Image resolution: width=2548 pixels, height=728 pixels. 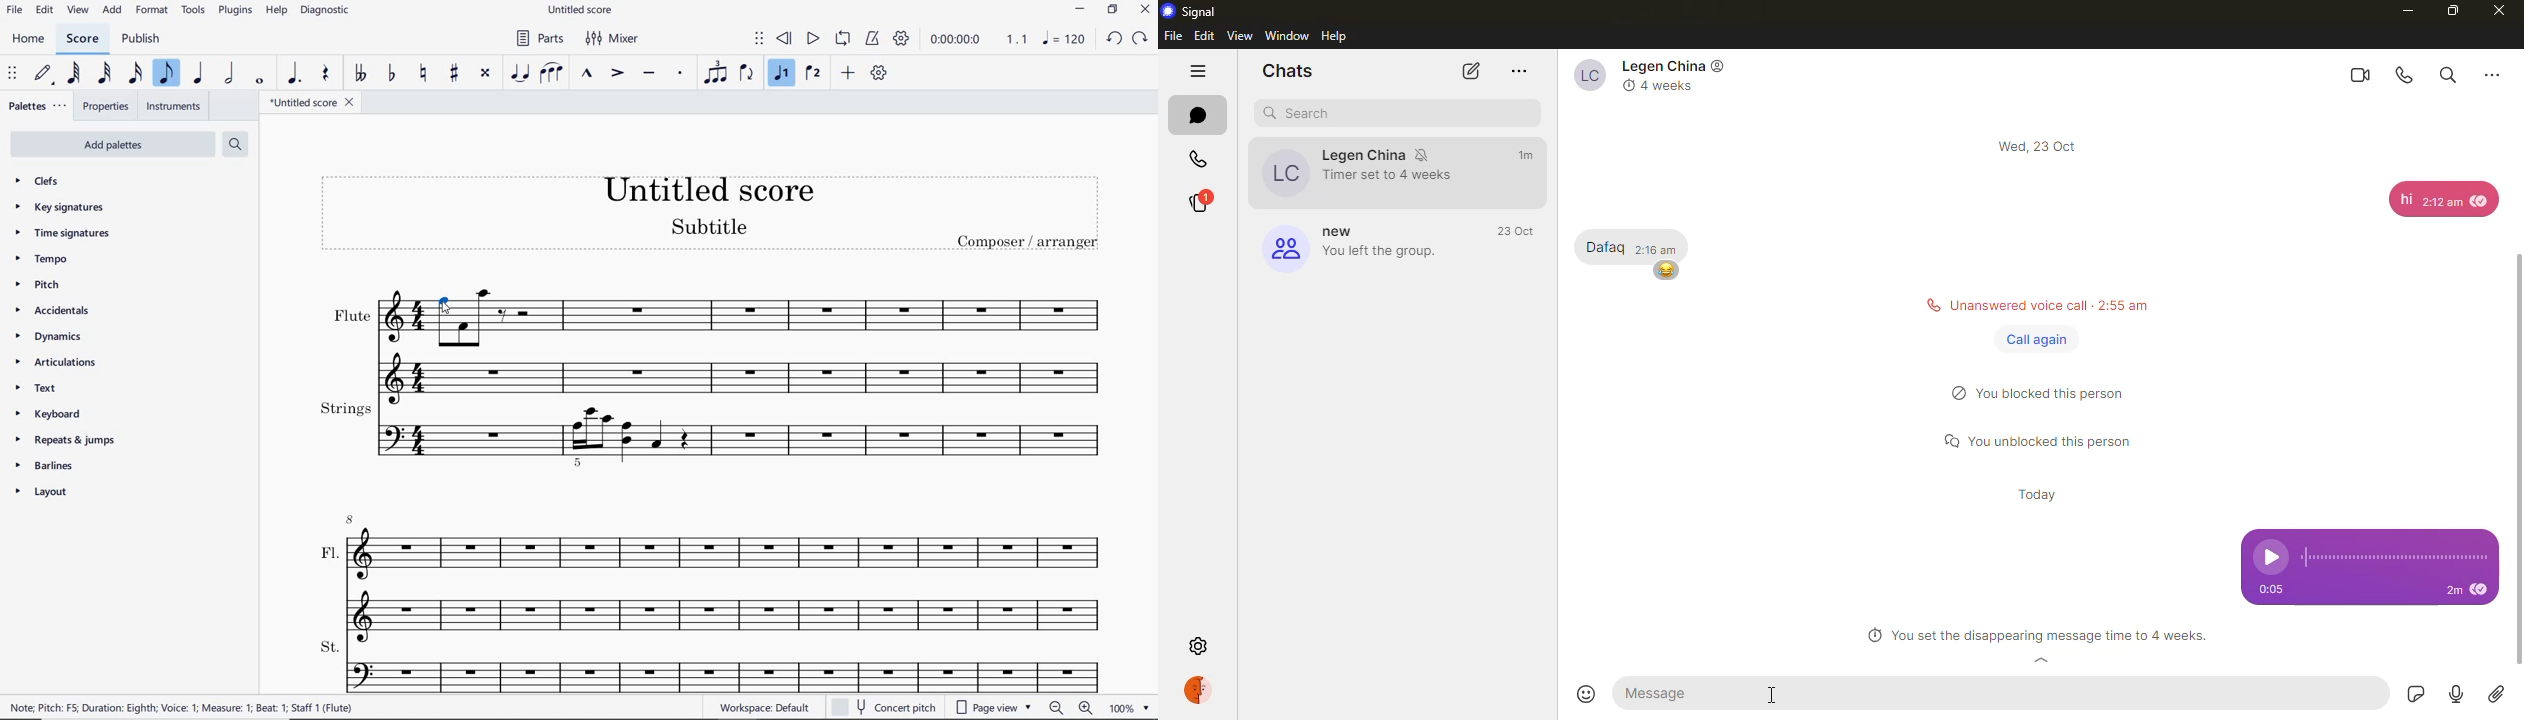 What do you see at coordinates (118, 143) in the screenshot?
I see `add palettes` at bounding box center [118, 143].